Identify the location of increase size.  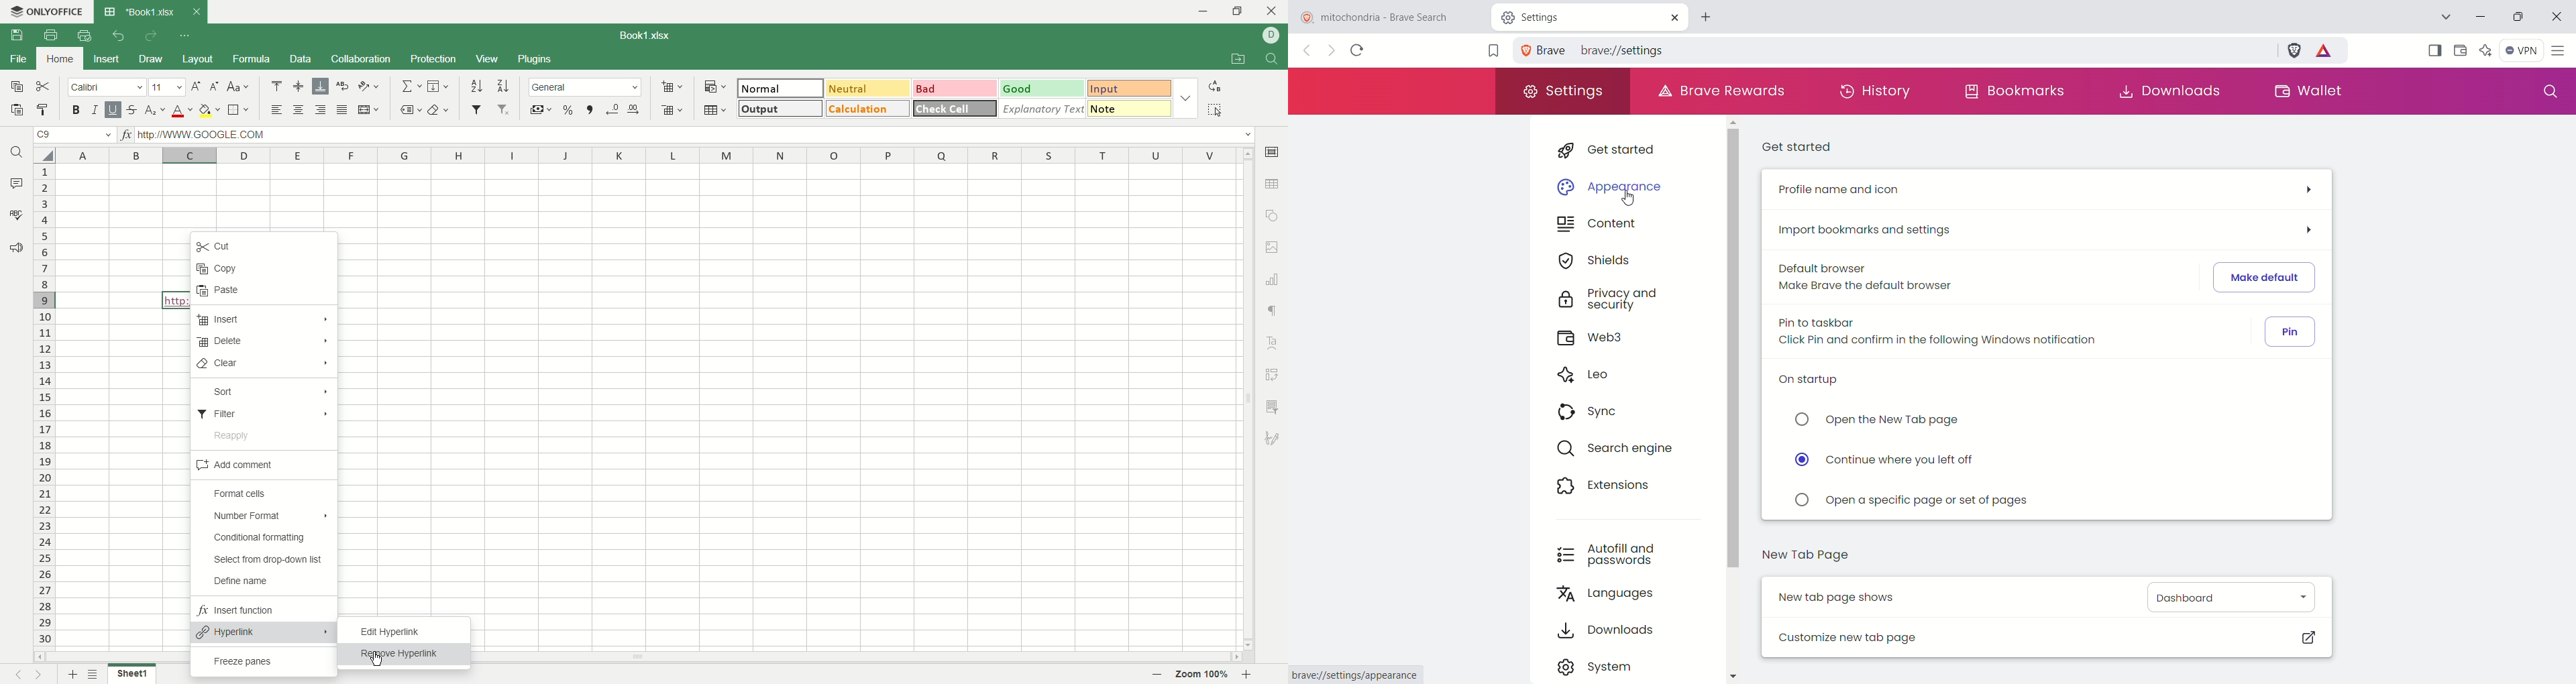
(197, 87).